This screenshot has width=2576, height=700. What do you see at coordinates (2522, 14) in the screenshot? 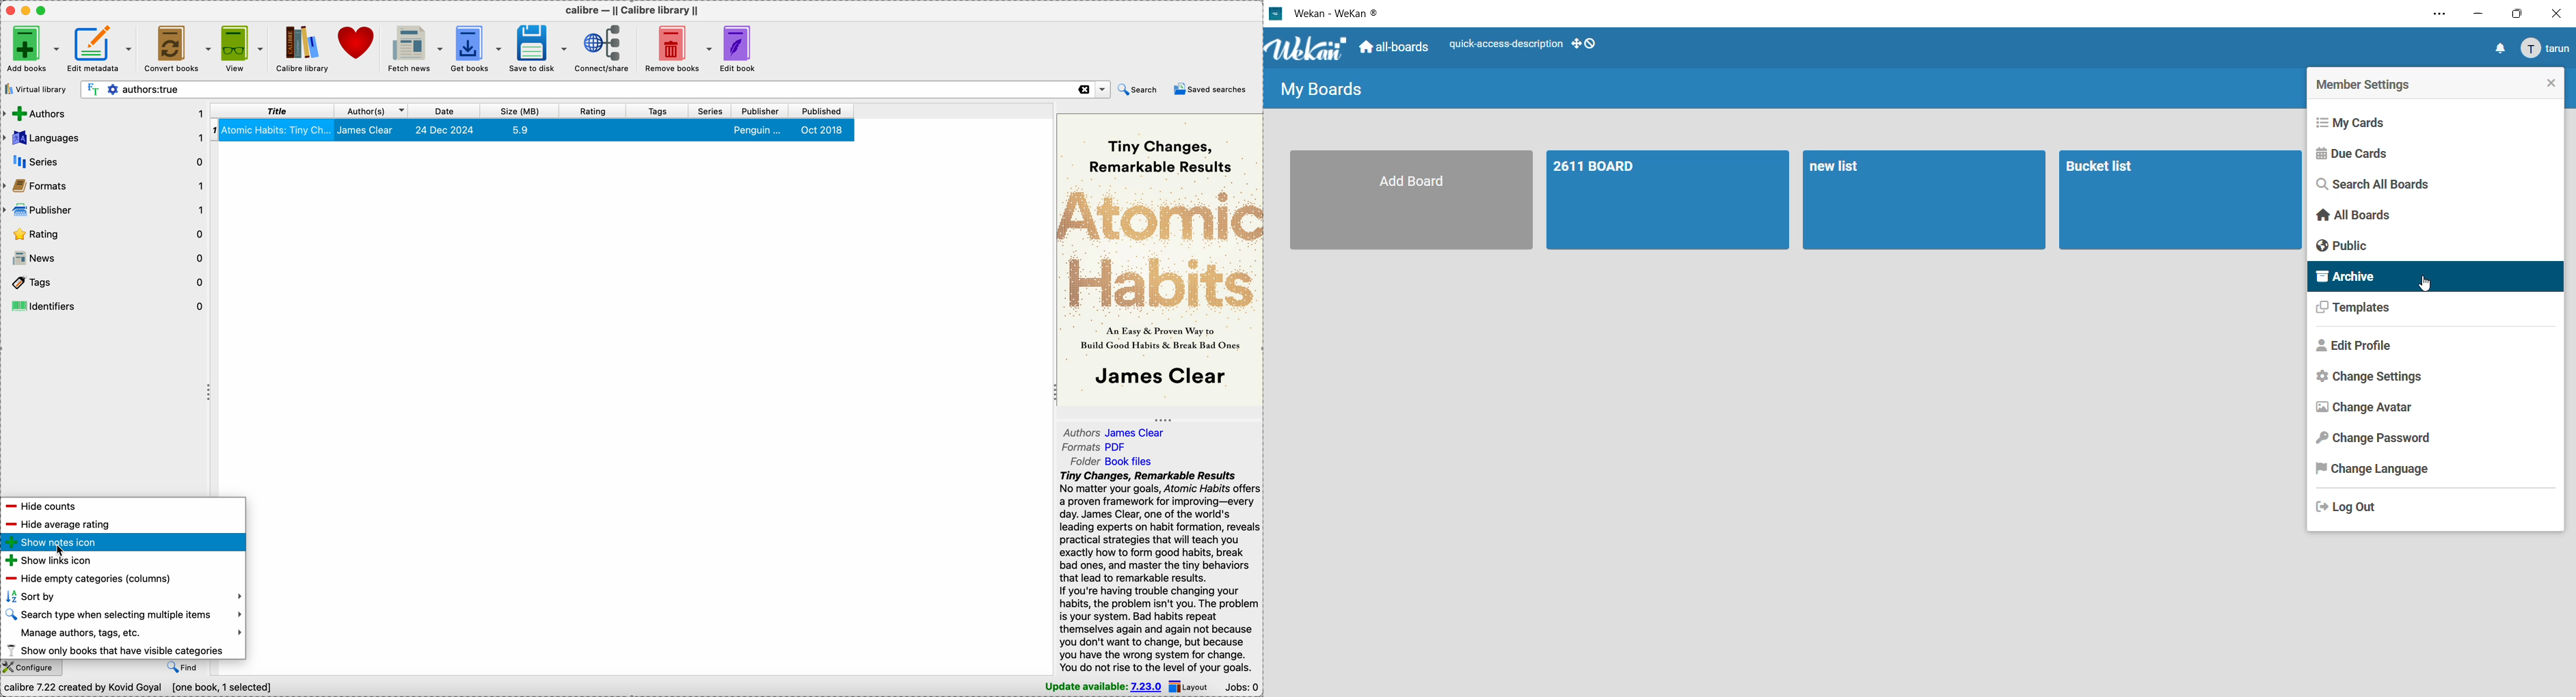
I see `maximize` at bounding box center [2522, 14].